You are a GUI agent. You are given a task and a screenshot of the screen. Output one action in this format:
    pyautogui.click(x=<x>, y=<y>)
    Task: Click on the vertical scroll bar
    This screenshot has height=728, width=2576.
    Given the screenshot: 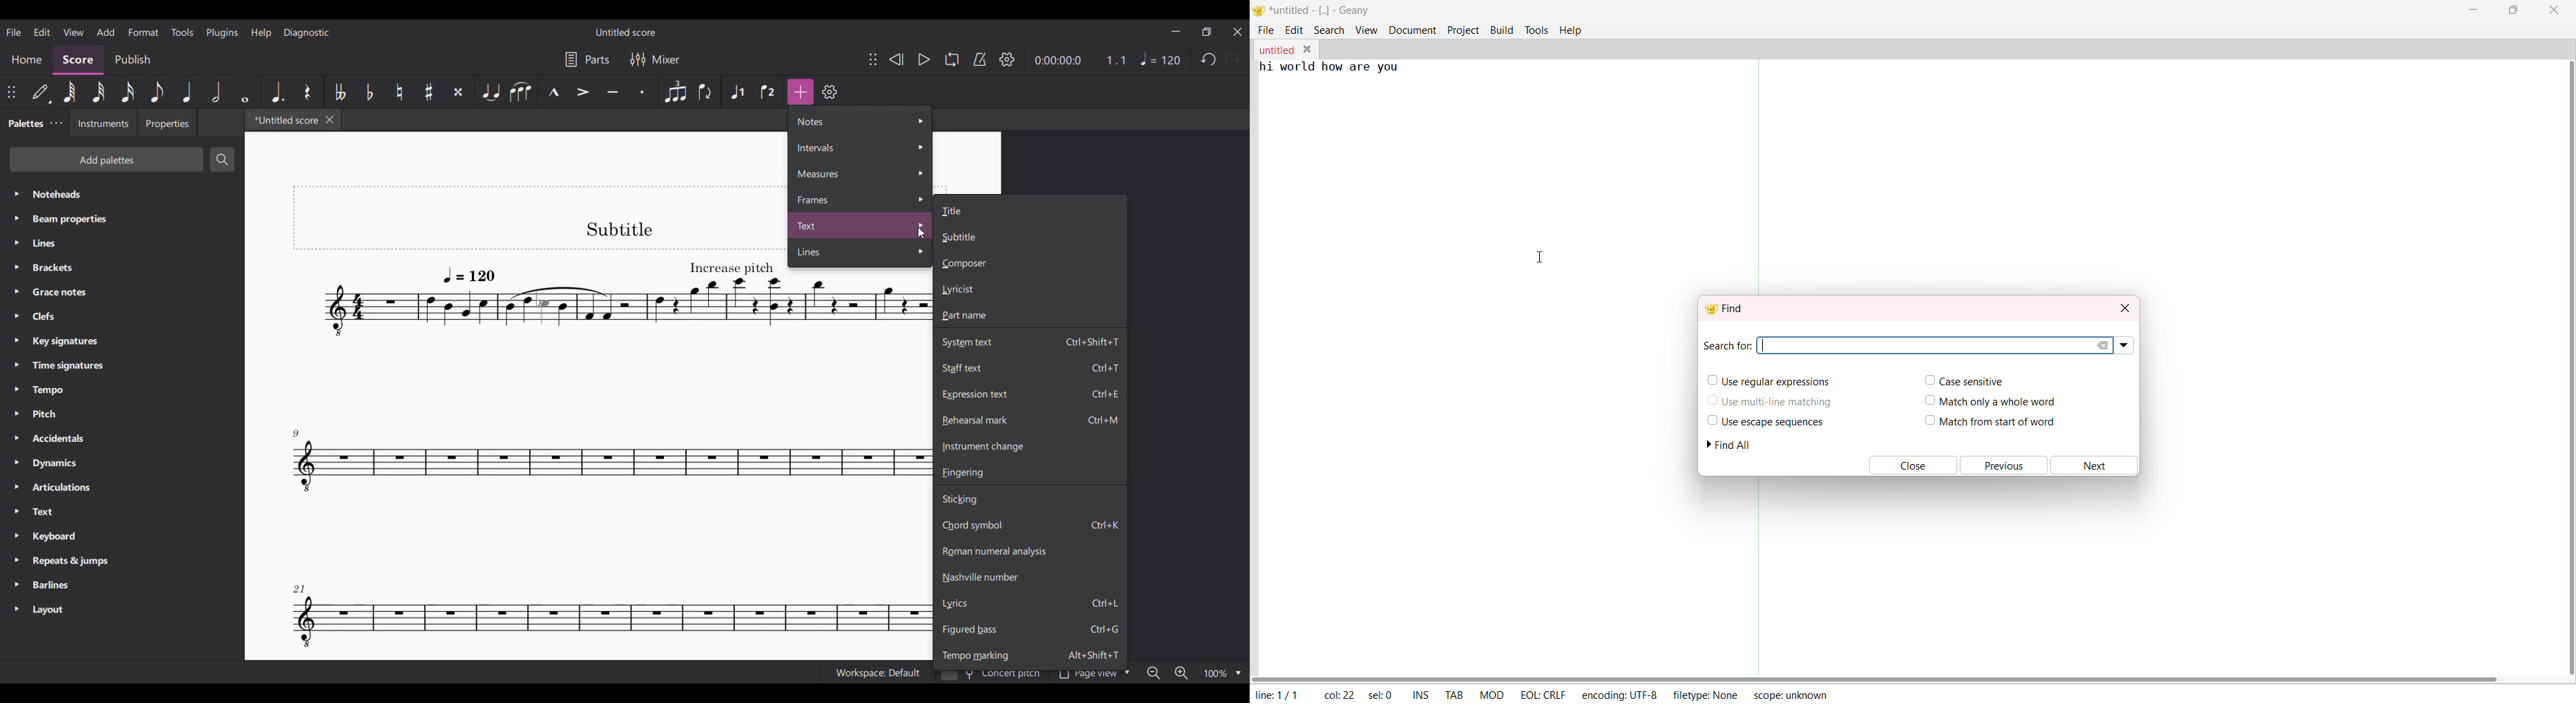 What is the action you would take?
    pyautogui.click(x=2566, y=370)
    